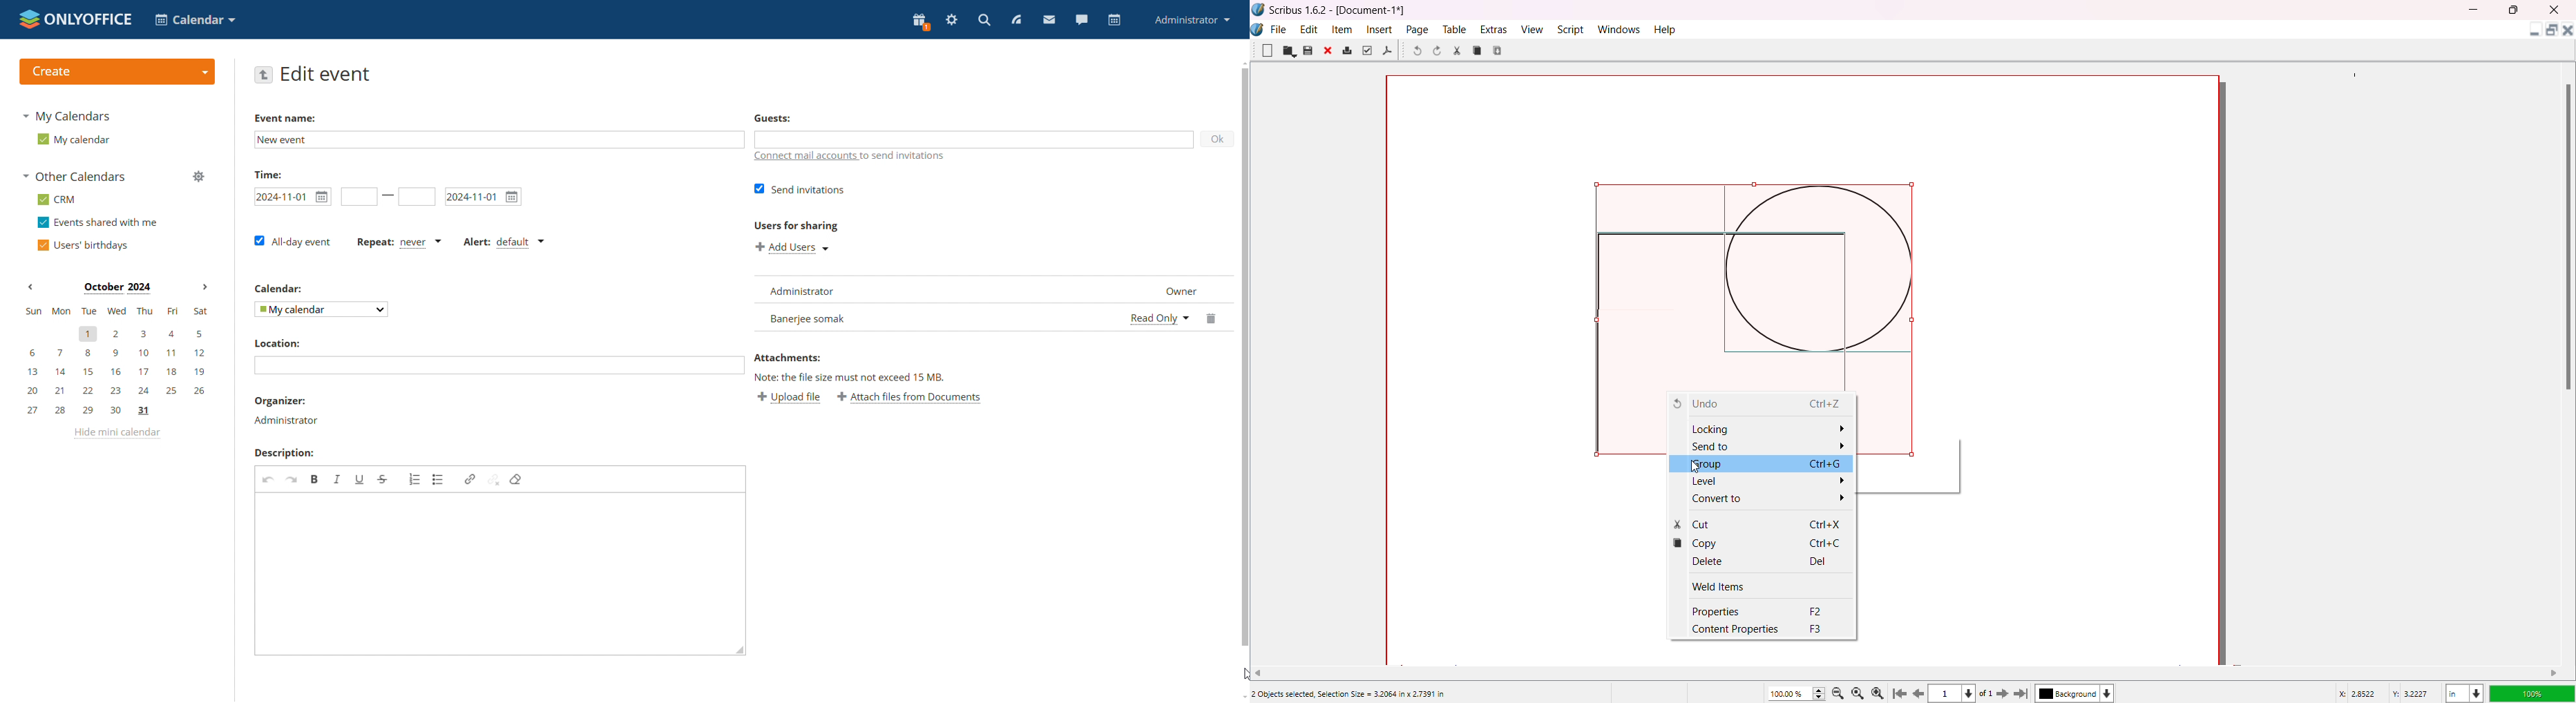 Image resolution: width=2576 pixels, height=728 pixels. Describe the element at coordinates (804, 158) in the screenshot. I see `connect mail accounts` at that location.